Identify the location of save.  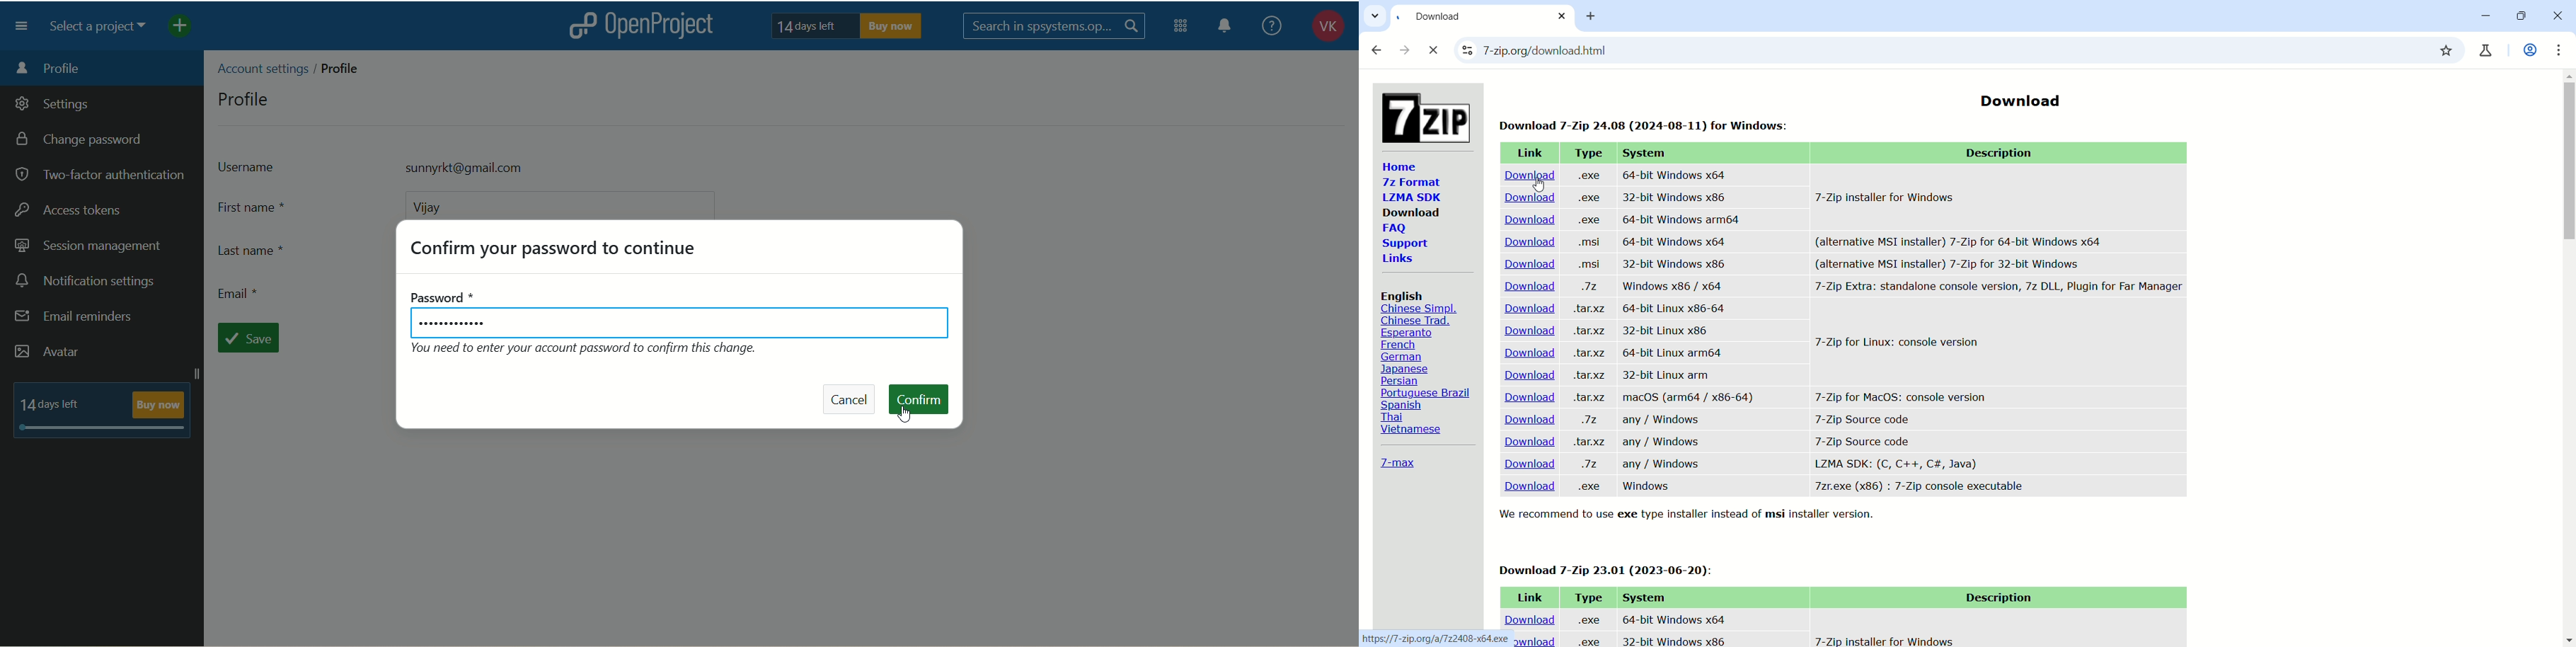
(252, 339).